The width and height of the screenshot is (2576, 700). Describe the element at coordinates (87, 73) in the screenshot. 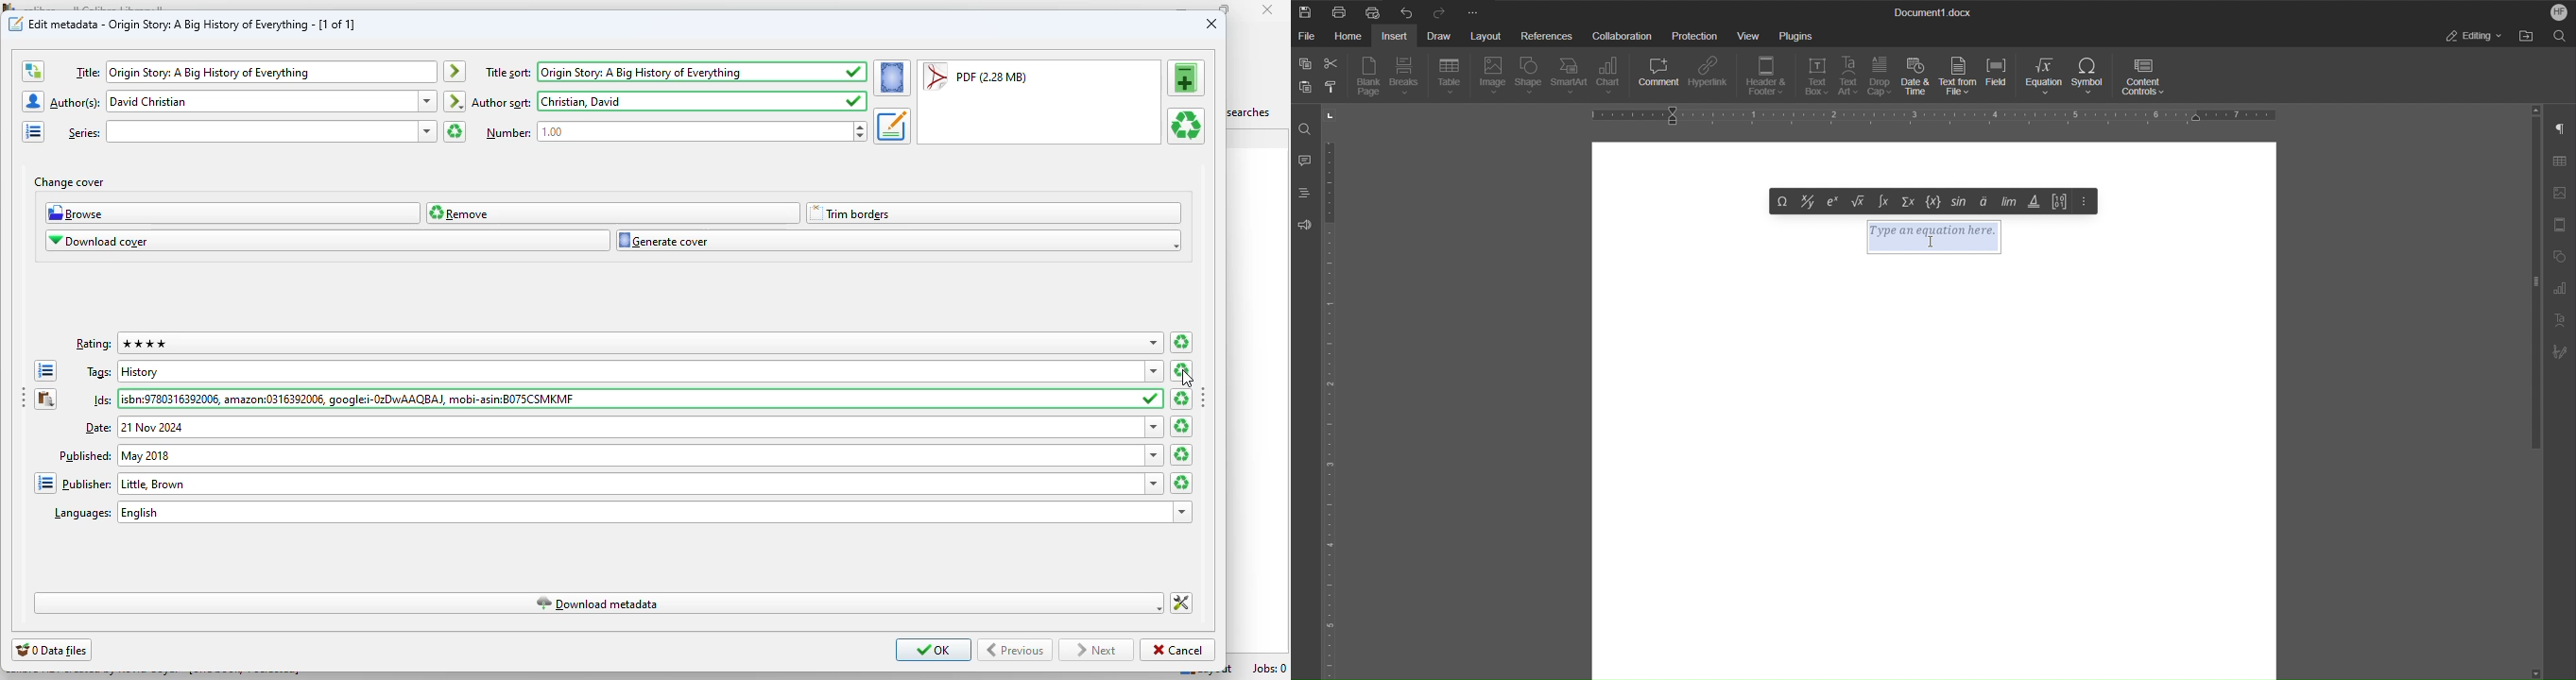

I see `text` at that location.